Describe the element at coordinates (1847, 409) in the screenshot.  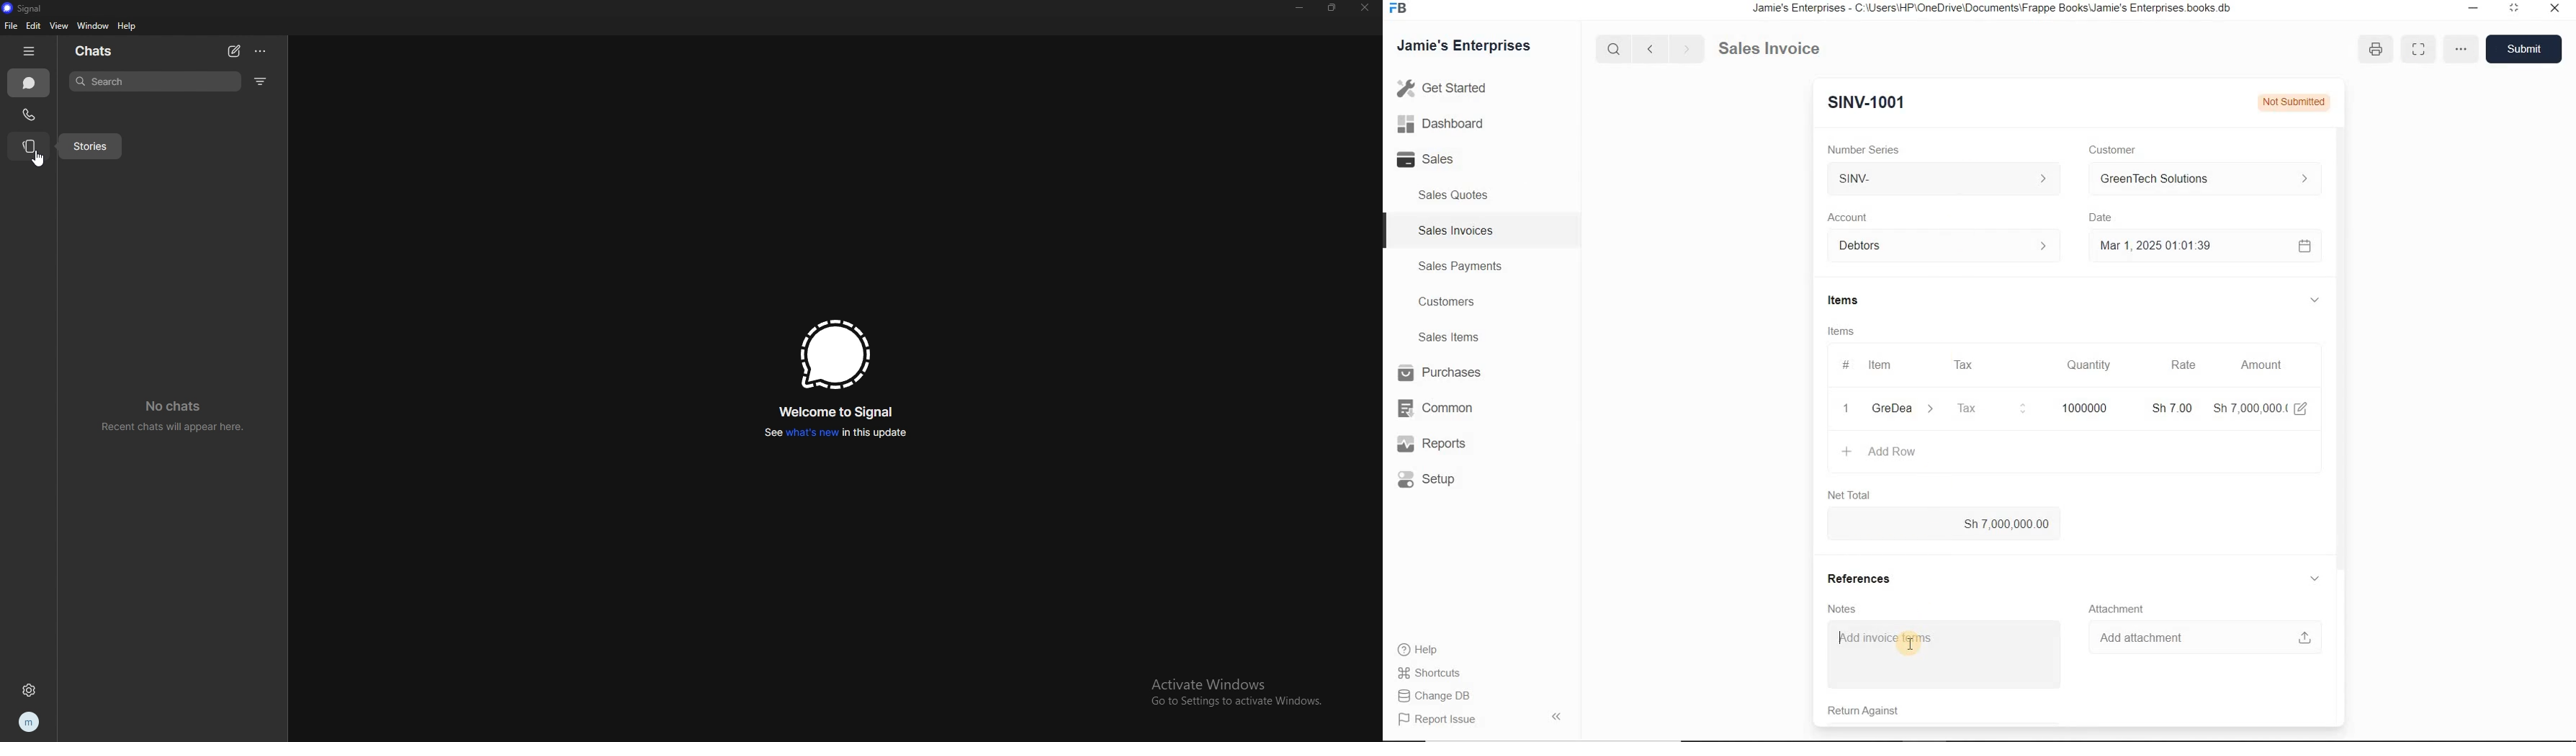
I see `1` at that location.